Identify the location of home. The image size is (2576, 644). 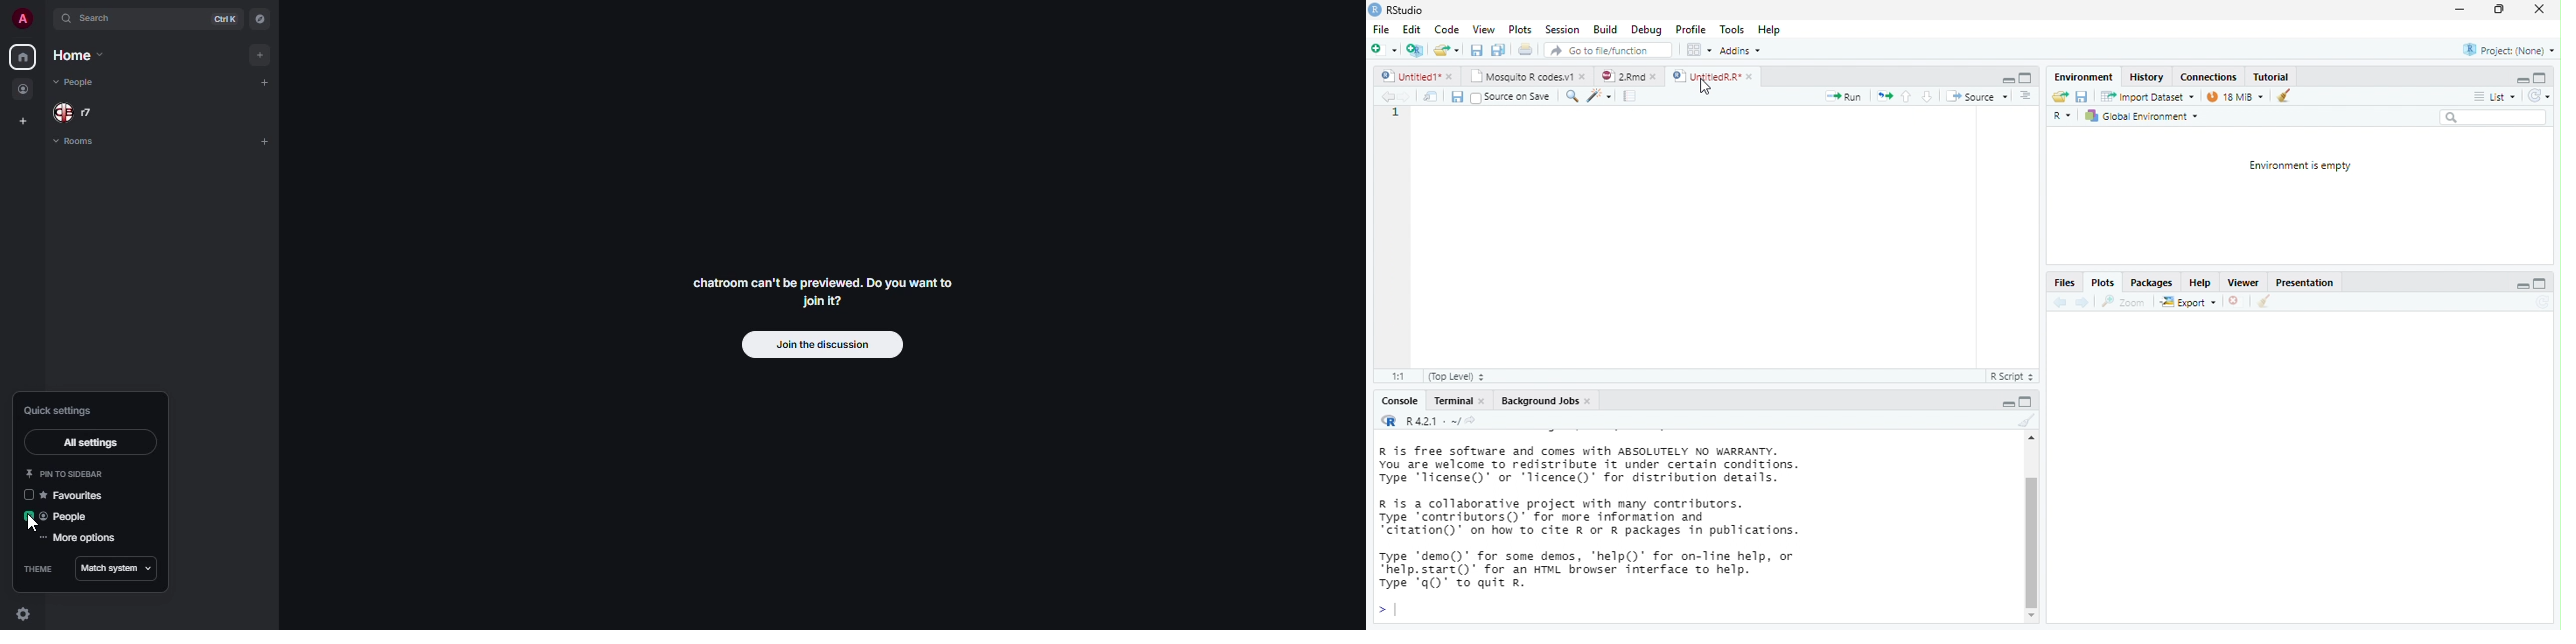
(21, 57).